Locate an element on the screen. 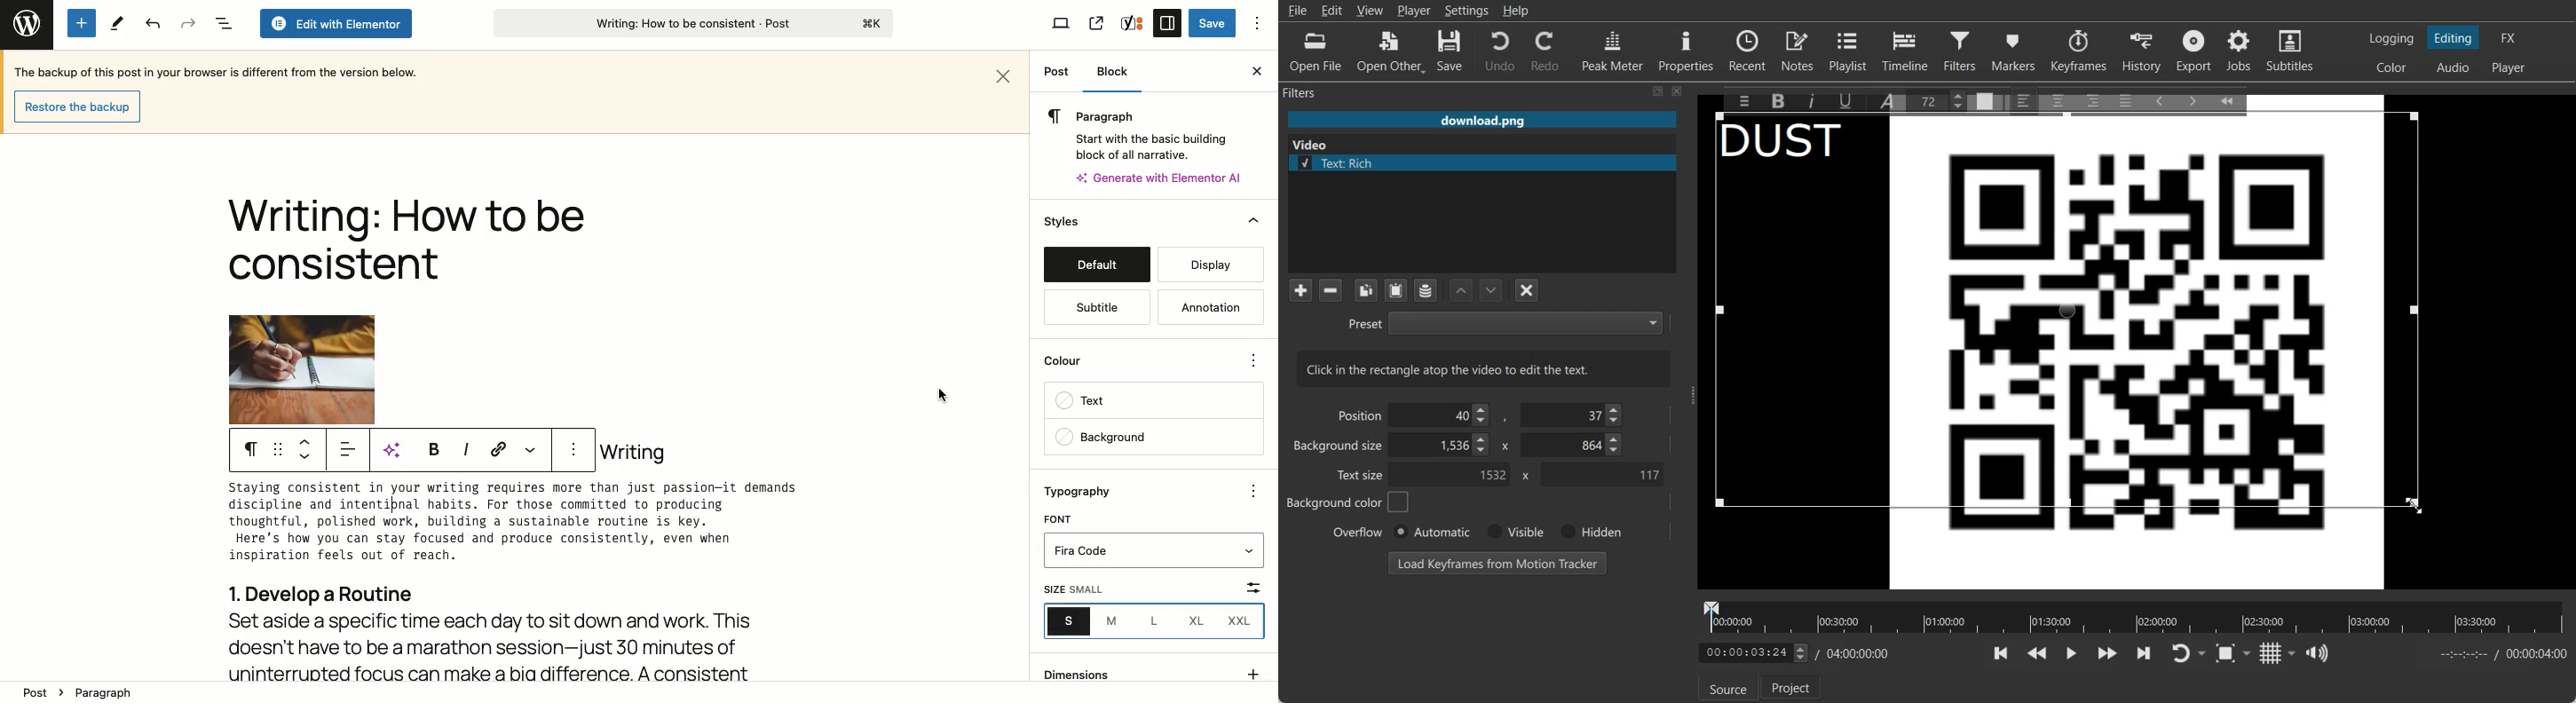 The width and height of the screenshot is (2576, 728). Dimensions + is located at coordinates (1151, 670).